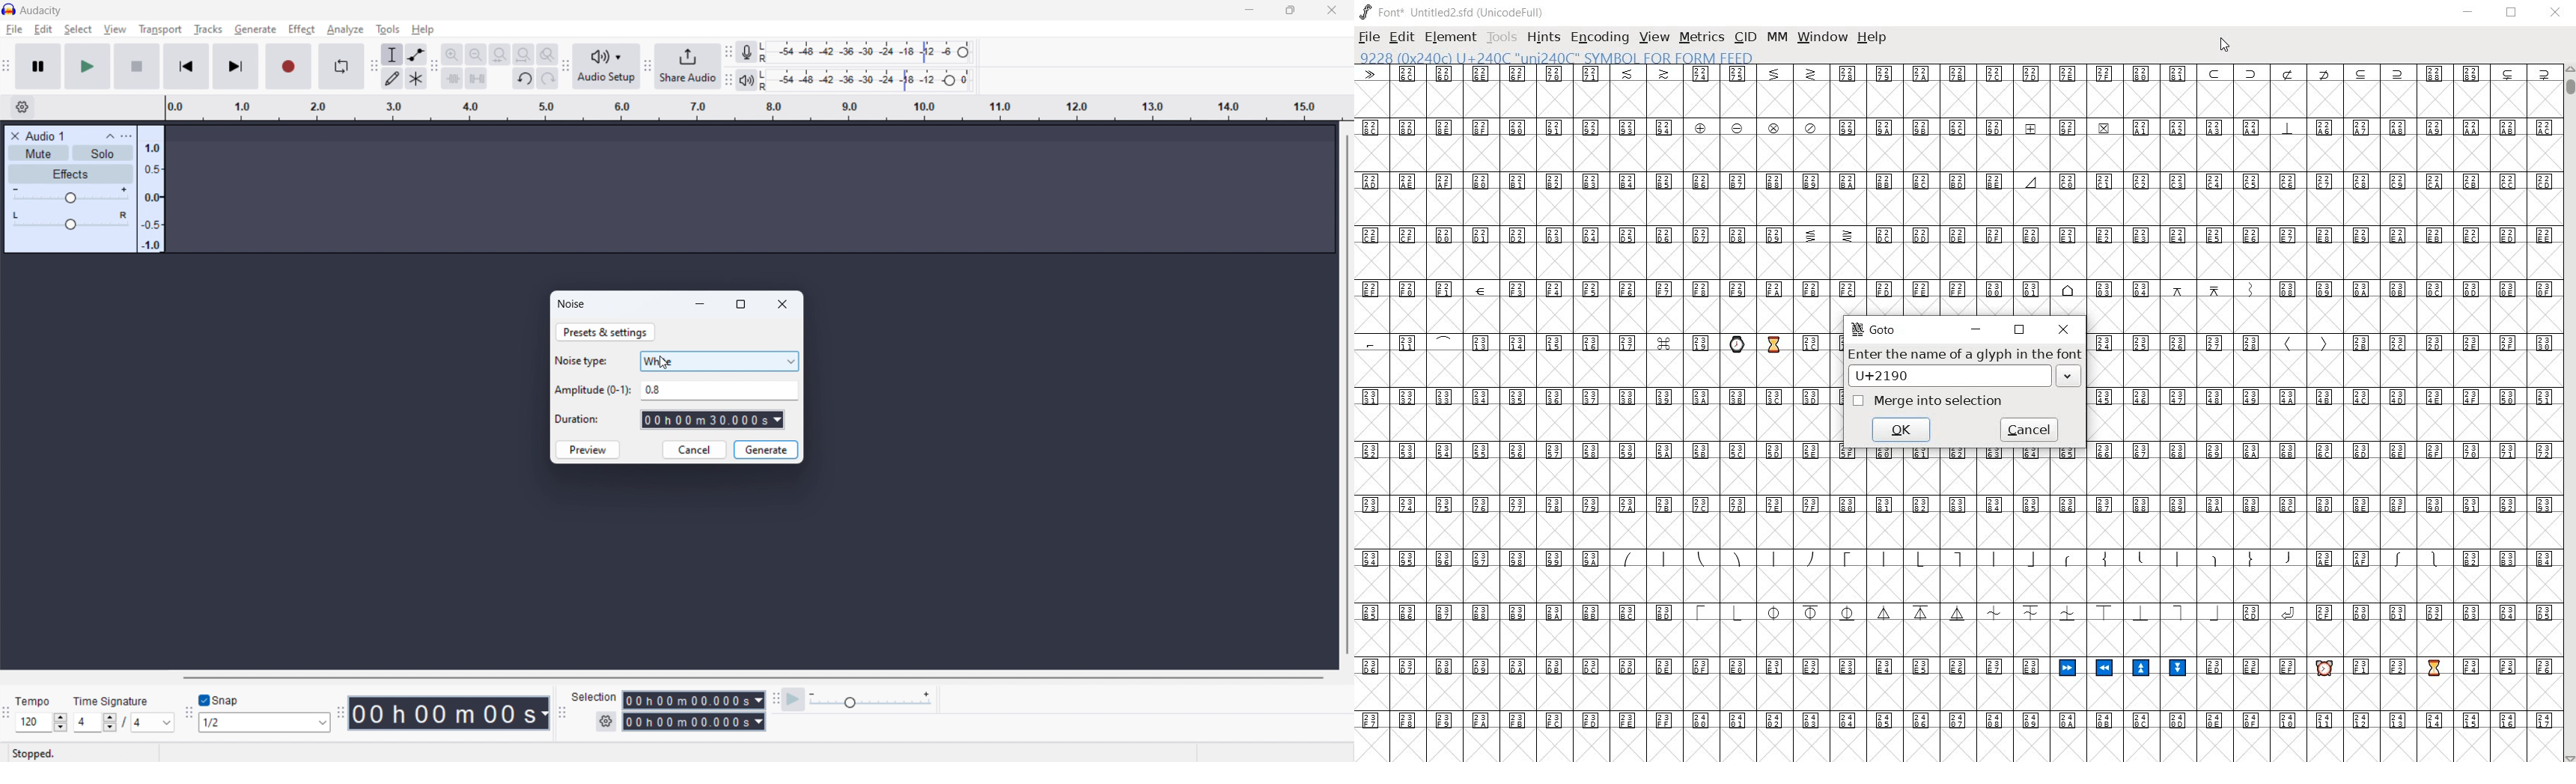 Image resolution: width=2576 pixels, height=784 pixels. What do you see at coordinates (70, 173) in the screenshot?
I see `effects` at bounding box center [70, 173].